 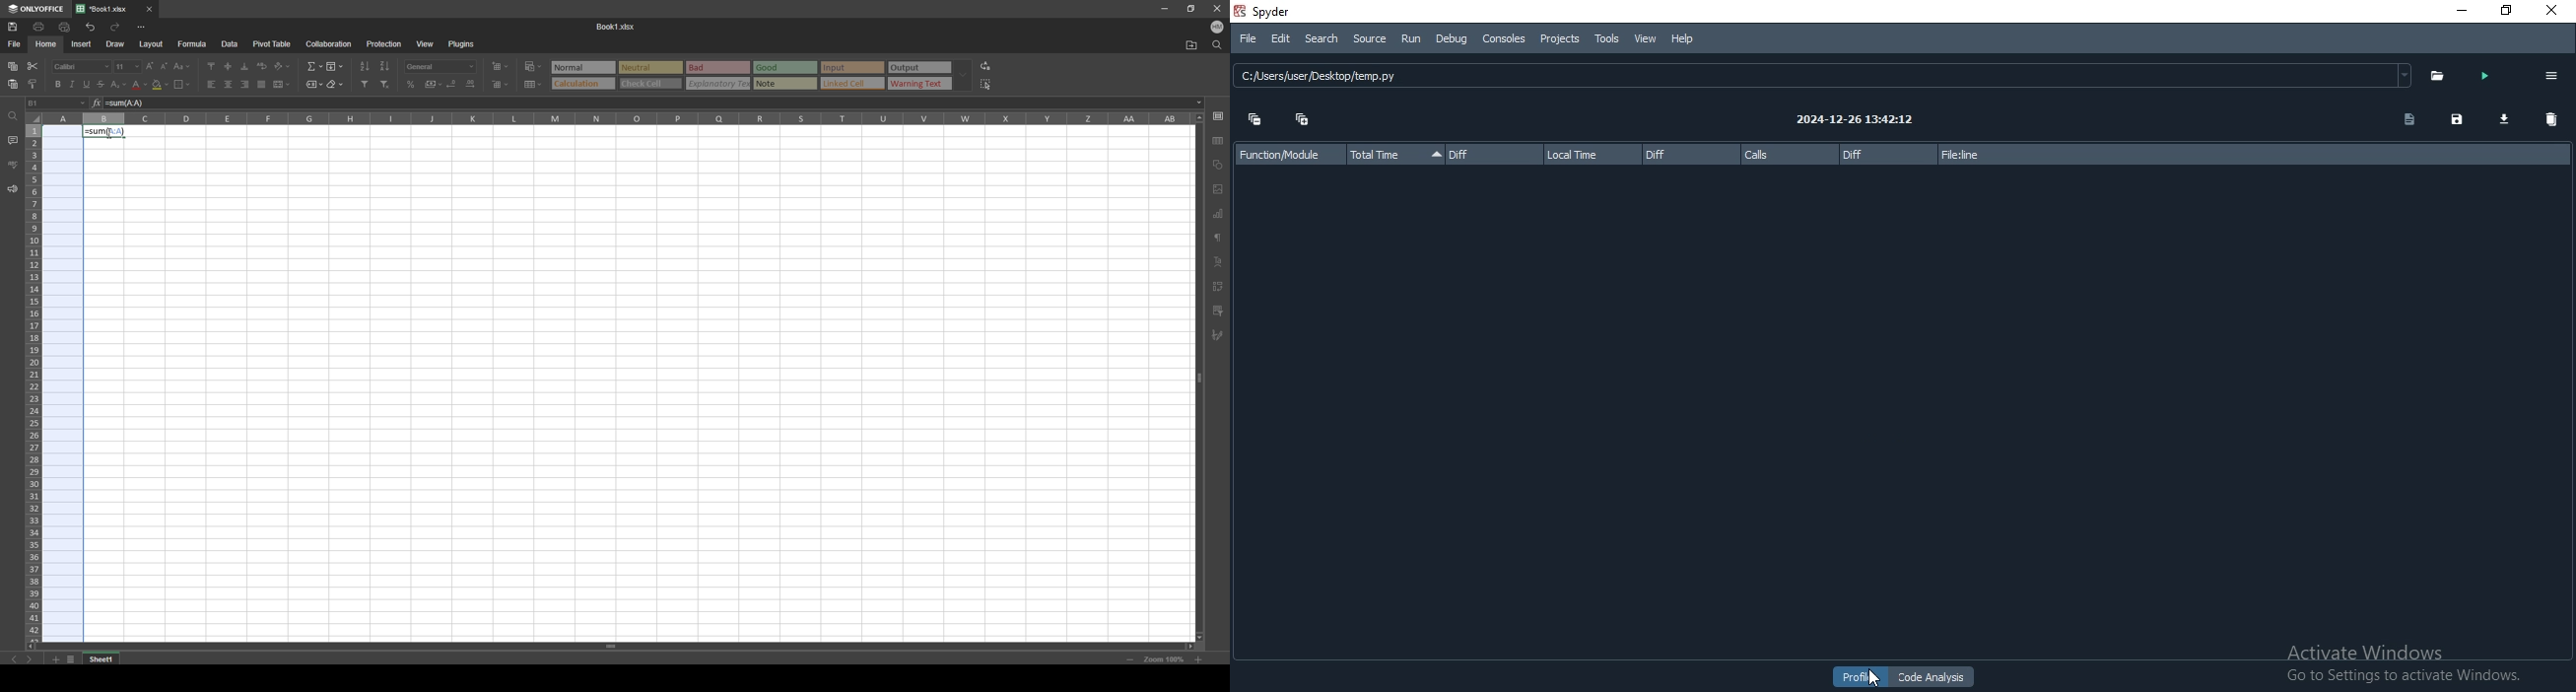 I want to click on Natural, so click(x=650, y=67).